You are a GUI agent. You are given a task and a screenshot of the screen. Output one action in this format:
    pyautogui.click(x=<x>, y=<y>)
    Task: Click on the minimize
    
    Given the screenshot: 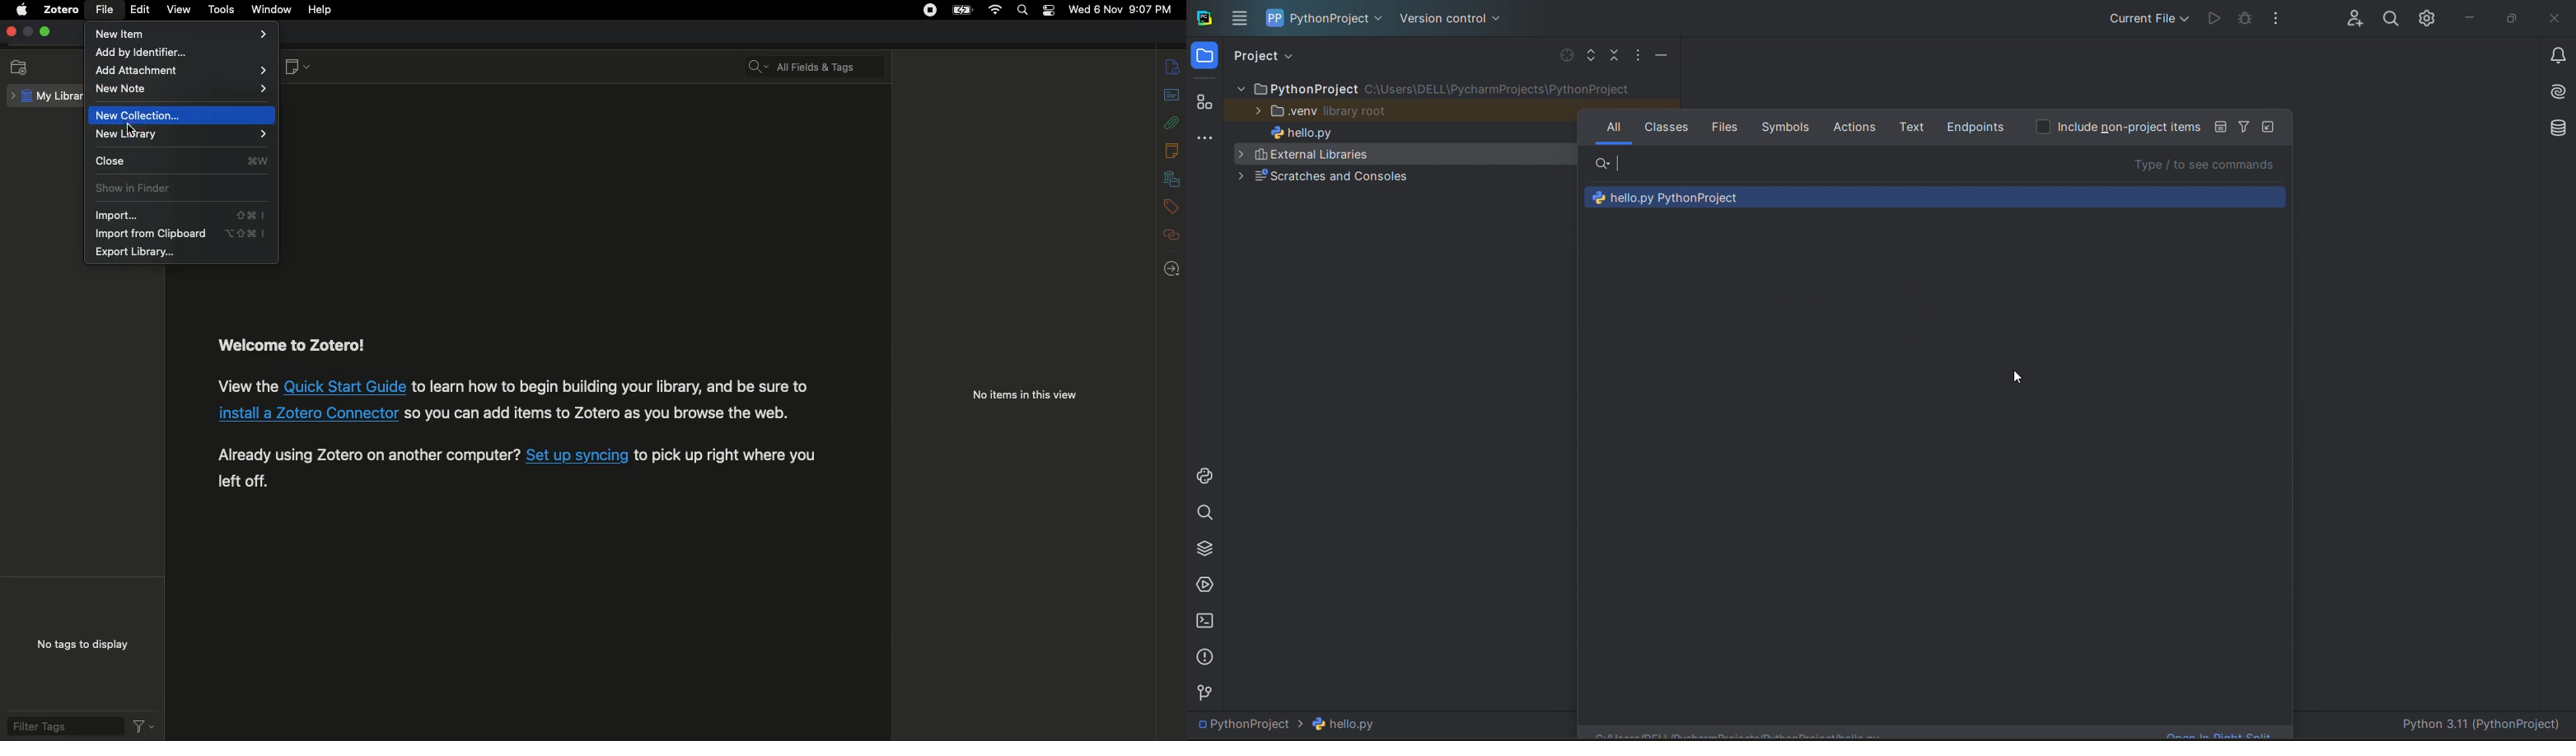 What is the action you would take?
    pyautogui.click(x=2468, y=17)
    